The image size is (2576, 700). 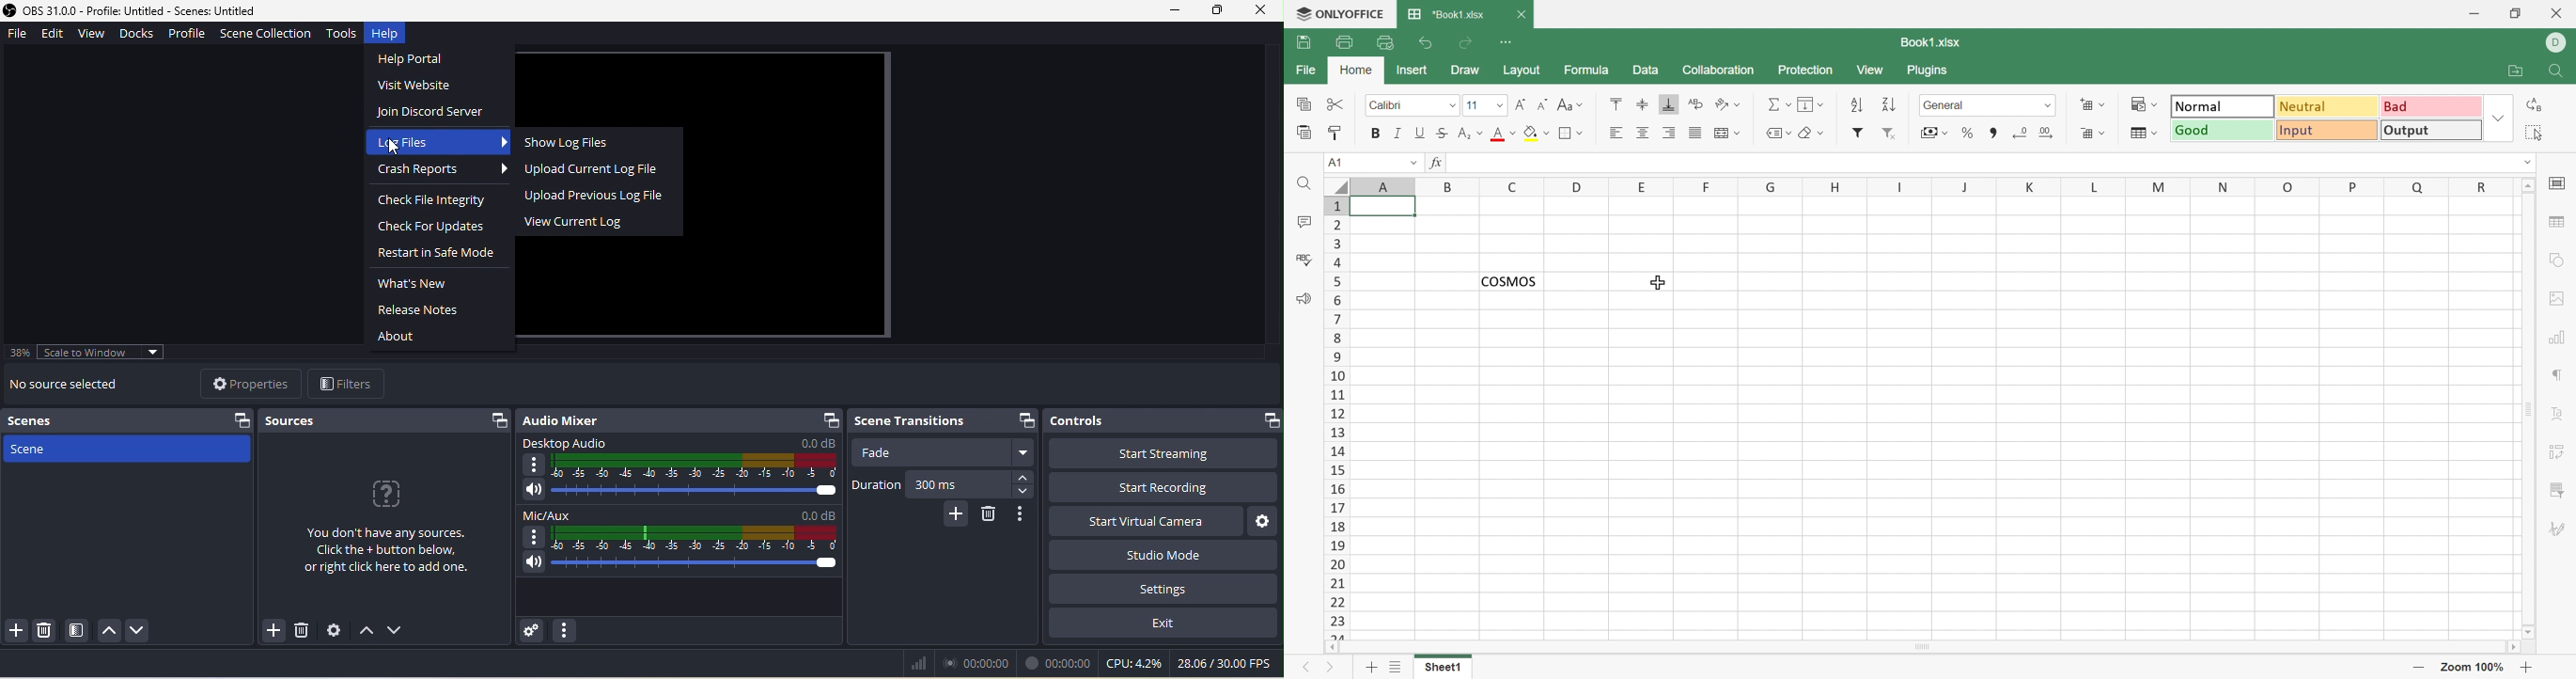 I want to click on Formula, so click(x=1585, y=70).